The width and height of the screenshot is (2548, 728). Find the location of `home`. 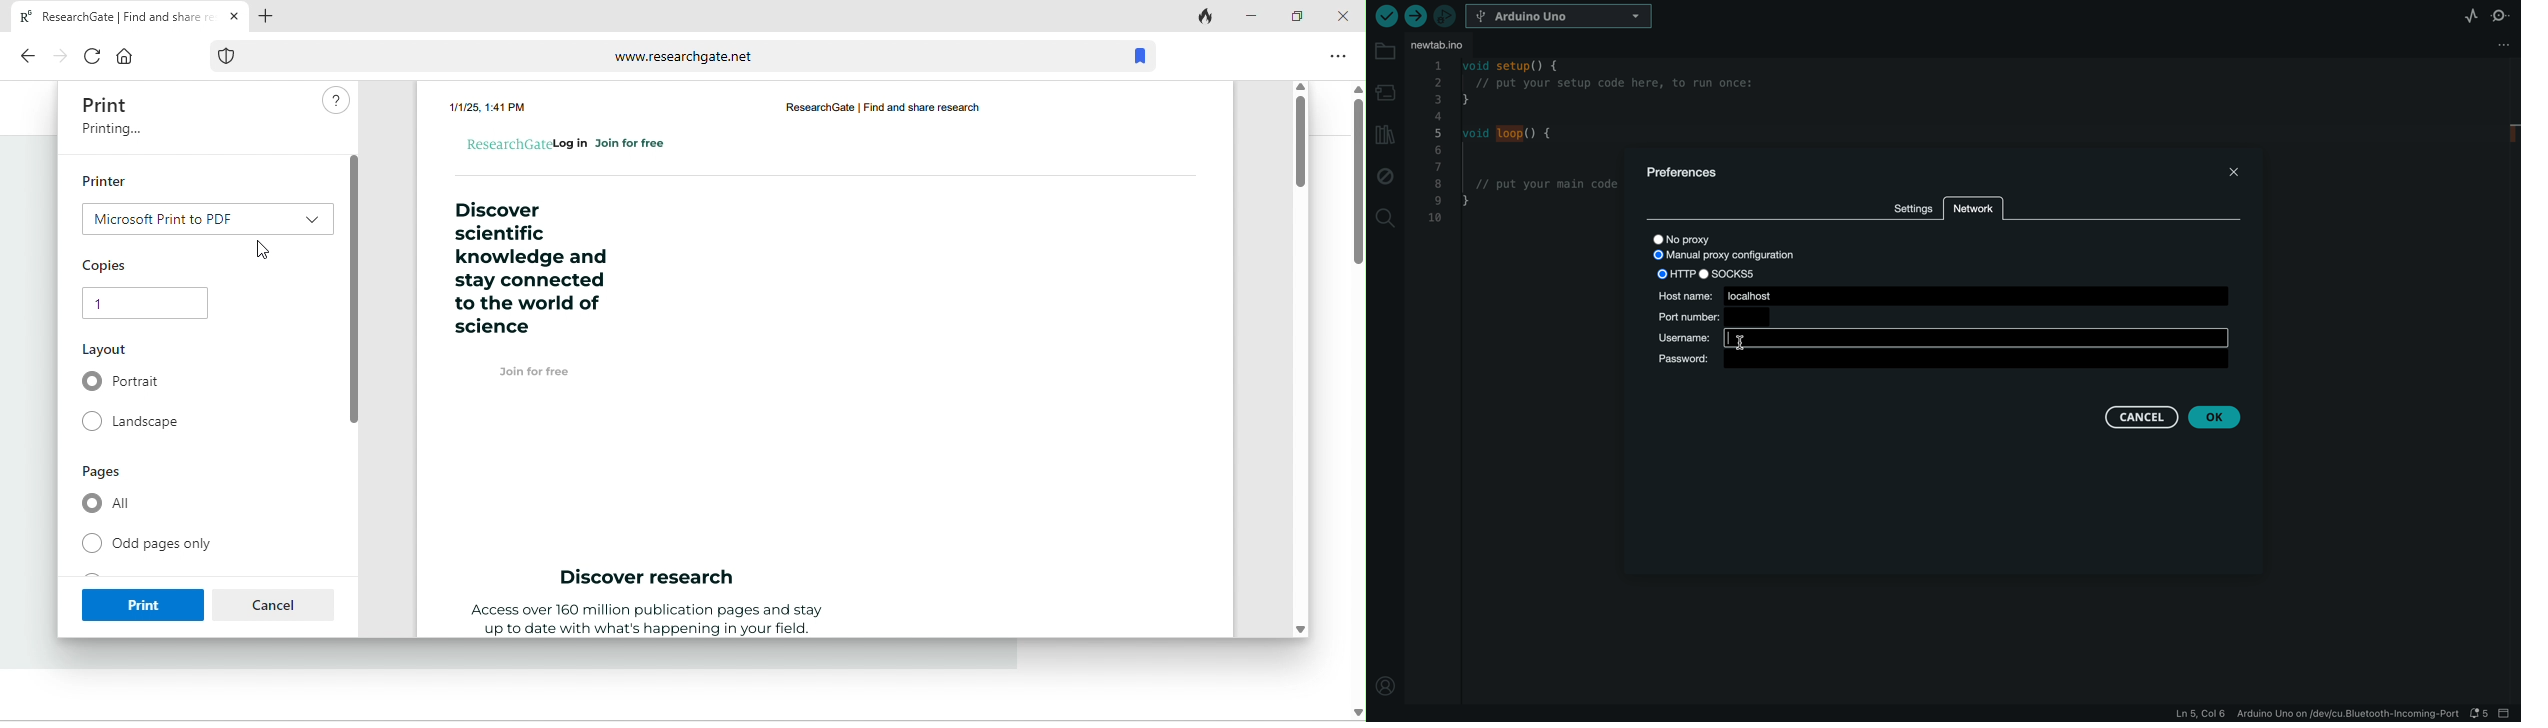

home is located at coordinates (123, 57).